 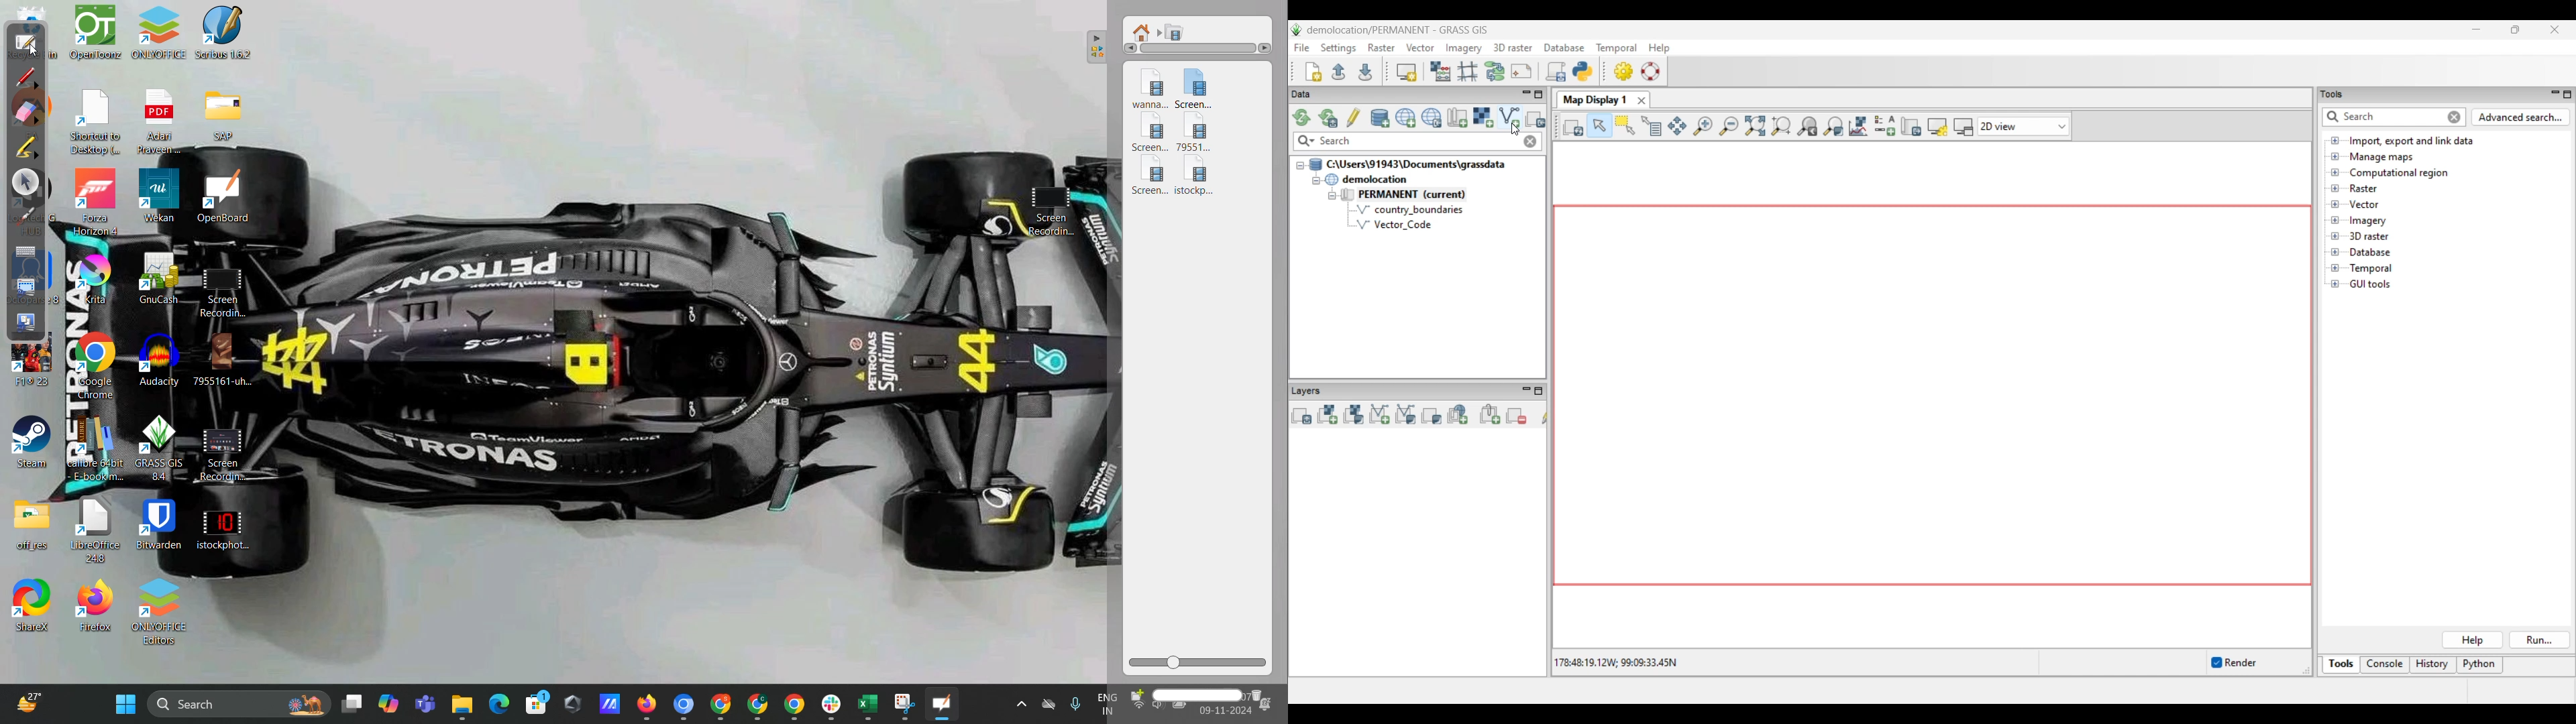 I want to click on Add vector map layer, so click(x=1378, y=415).